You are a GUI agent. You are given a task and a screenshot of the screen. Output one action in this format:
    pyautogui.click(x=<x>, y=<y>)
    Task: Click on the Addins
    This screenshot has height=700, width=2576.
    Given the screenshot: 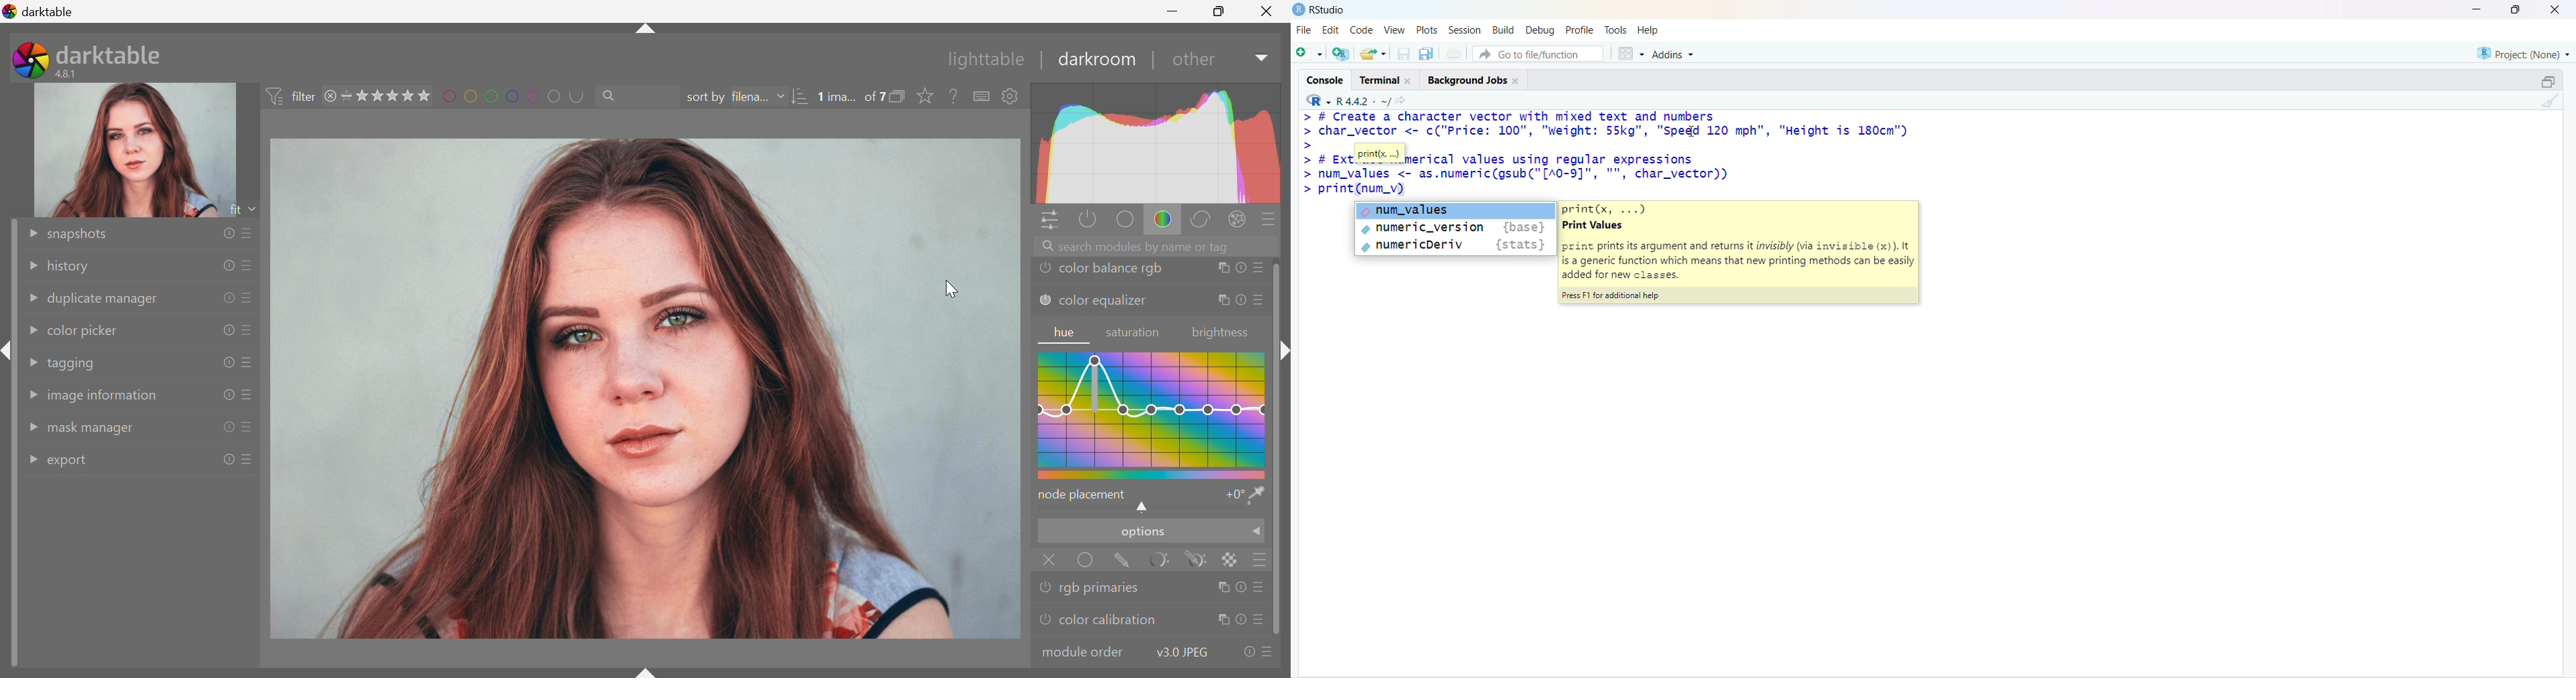 What is the action you would take?
    pyautogui.click(x=1674, y=55)
    